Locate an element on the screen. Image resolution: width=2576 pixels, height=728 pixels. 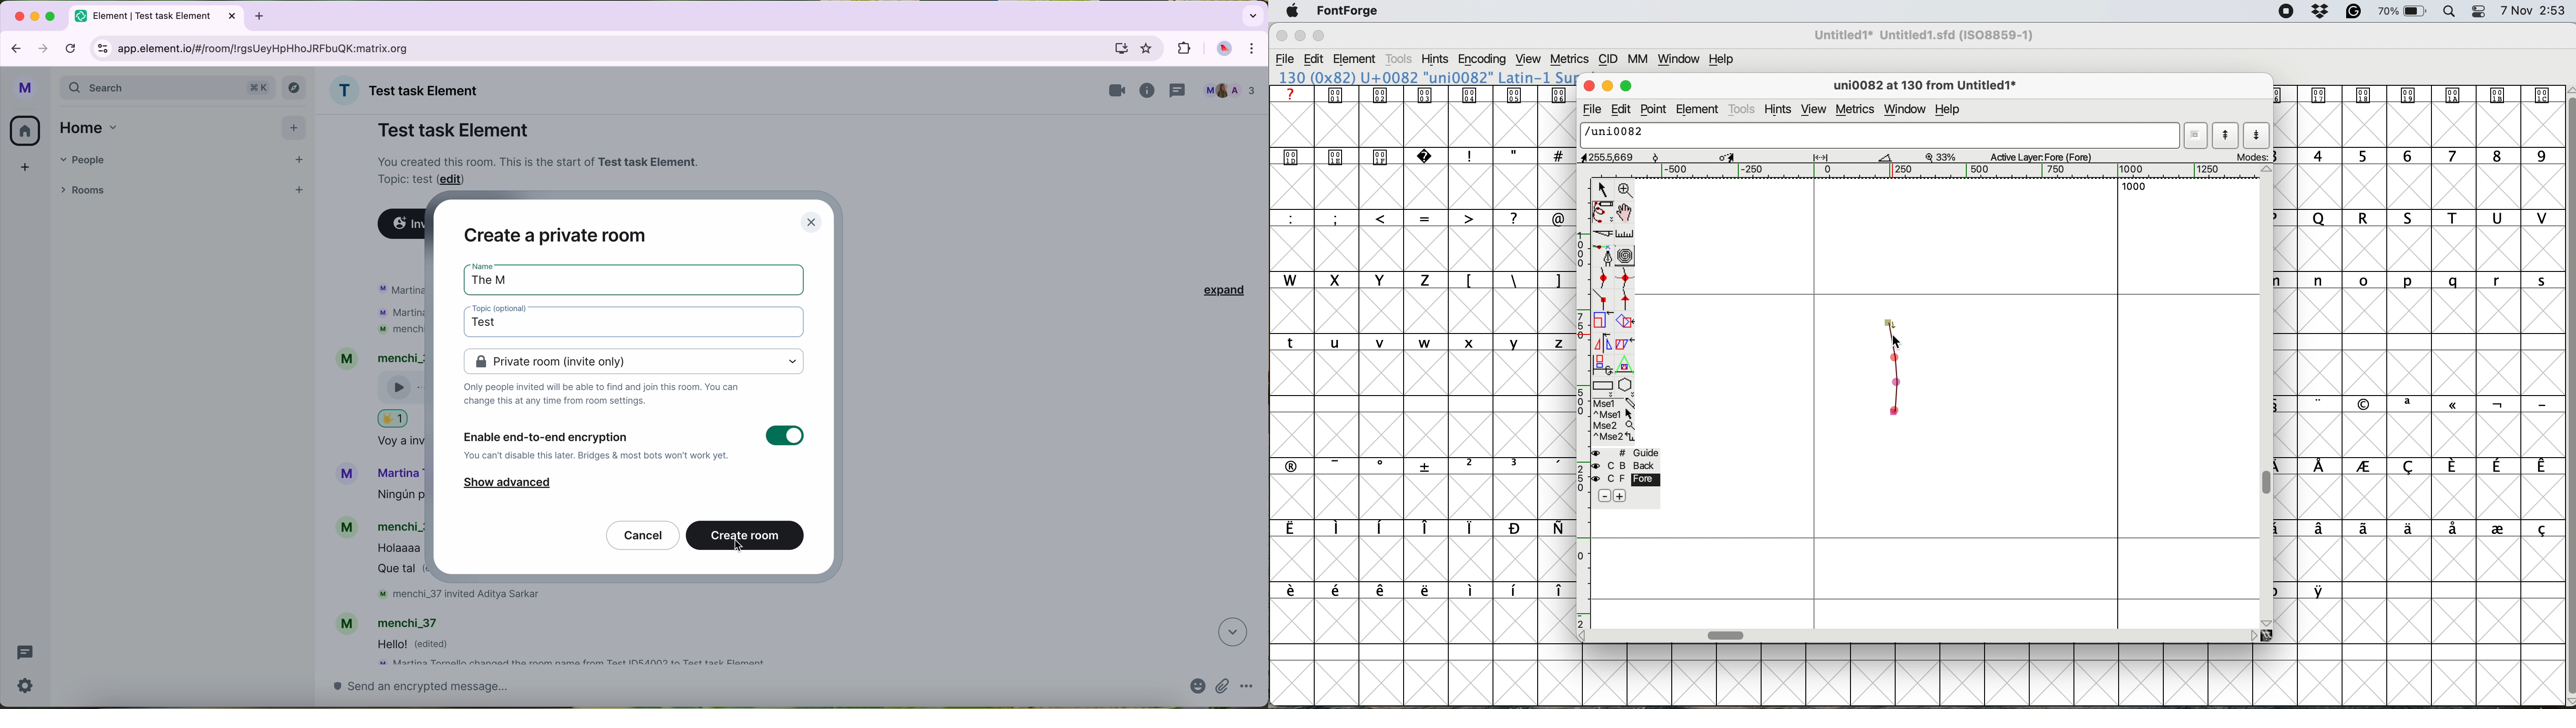
back is located at coordinates (1625, 466).